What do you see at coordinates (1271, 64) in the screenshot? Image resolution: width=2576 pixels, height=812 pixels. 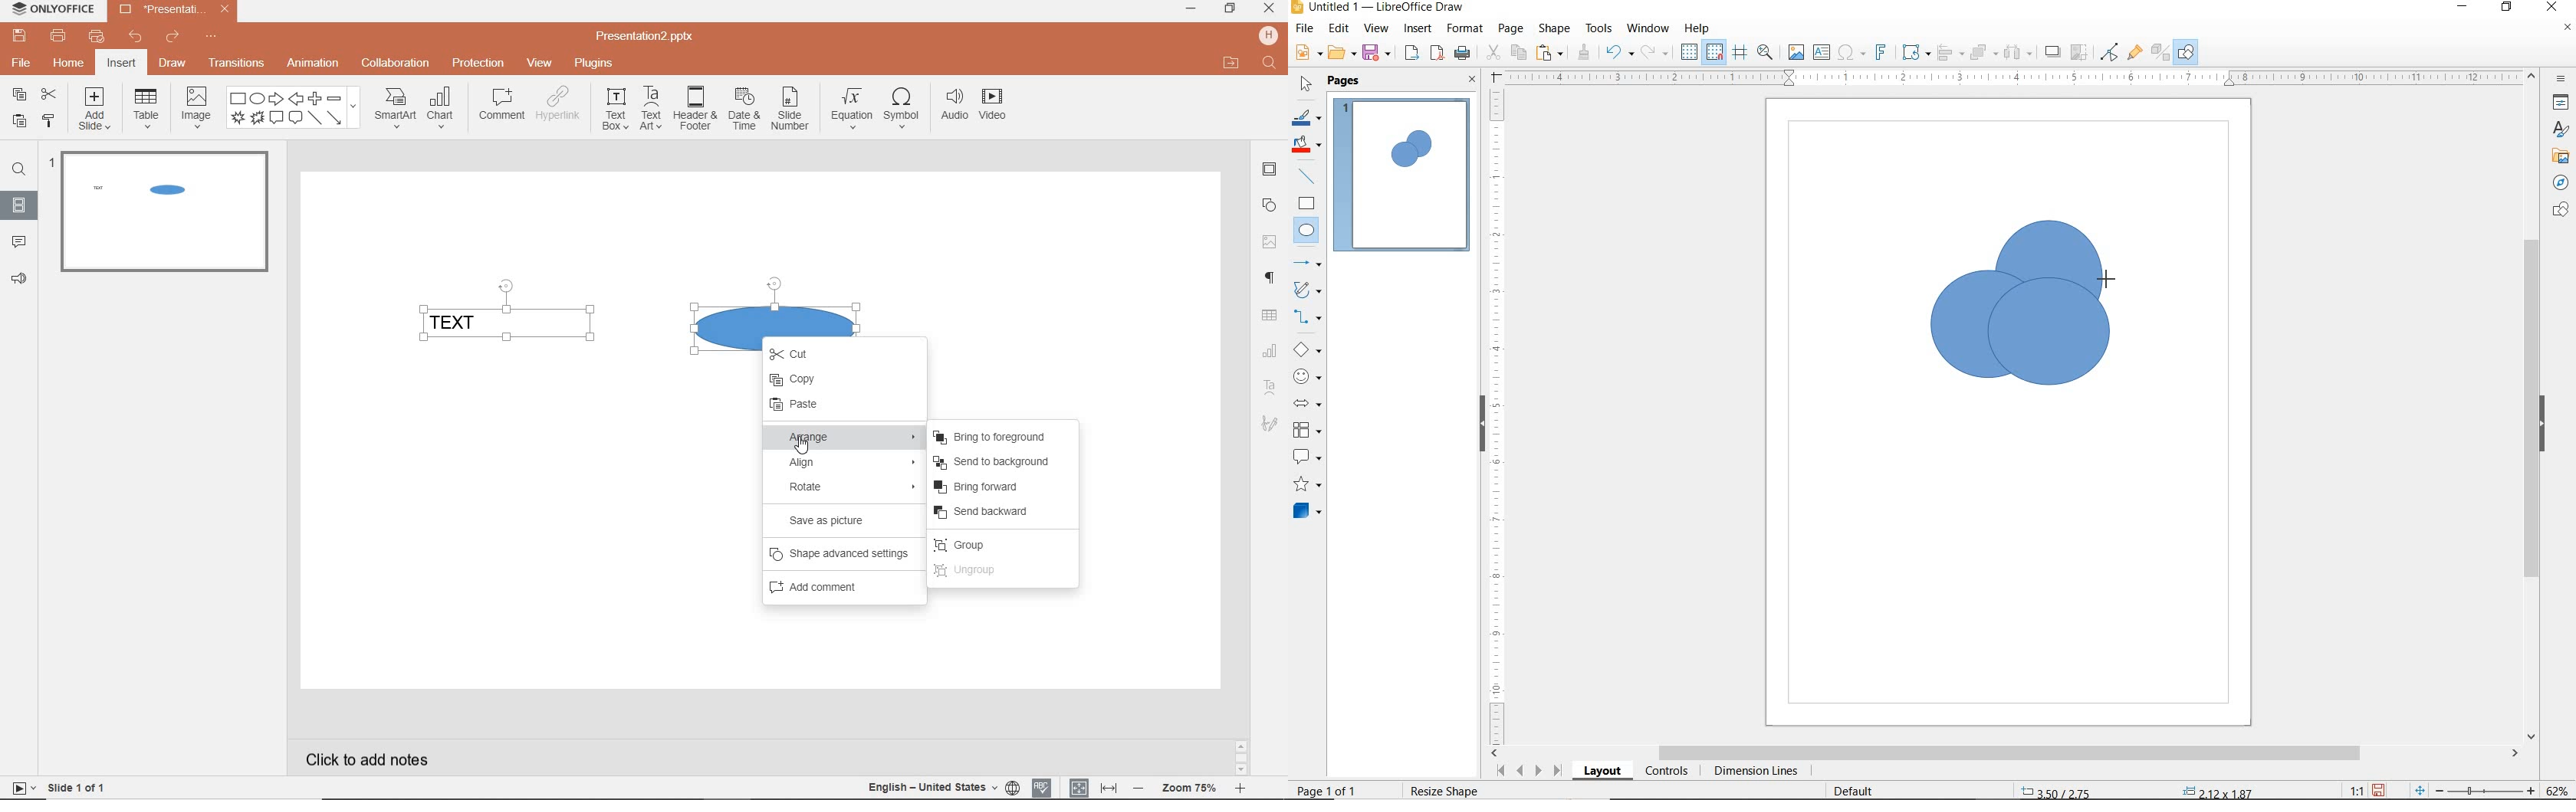 I see `FIND` at bounding box center [1271, 64].